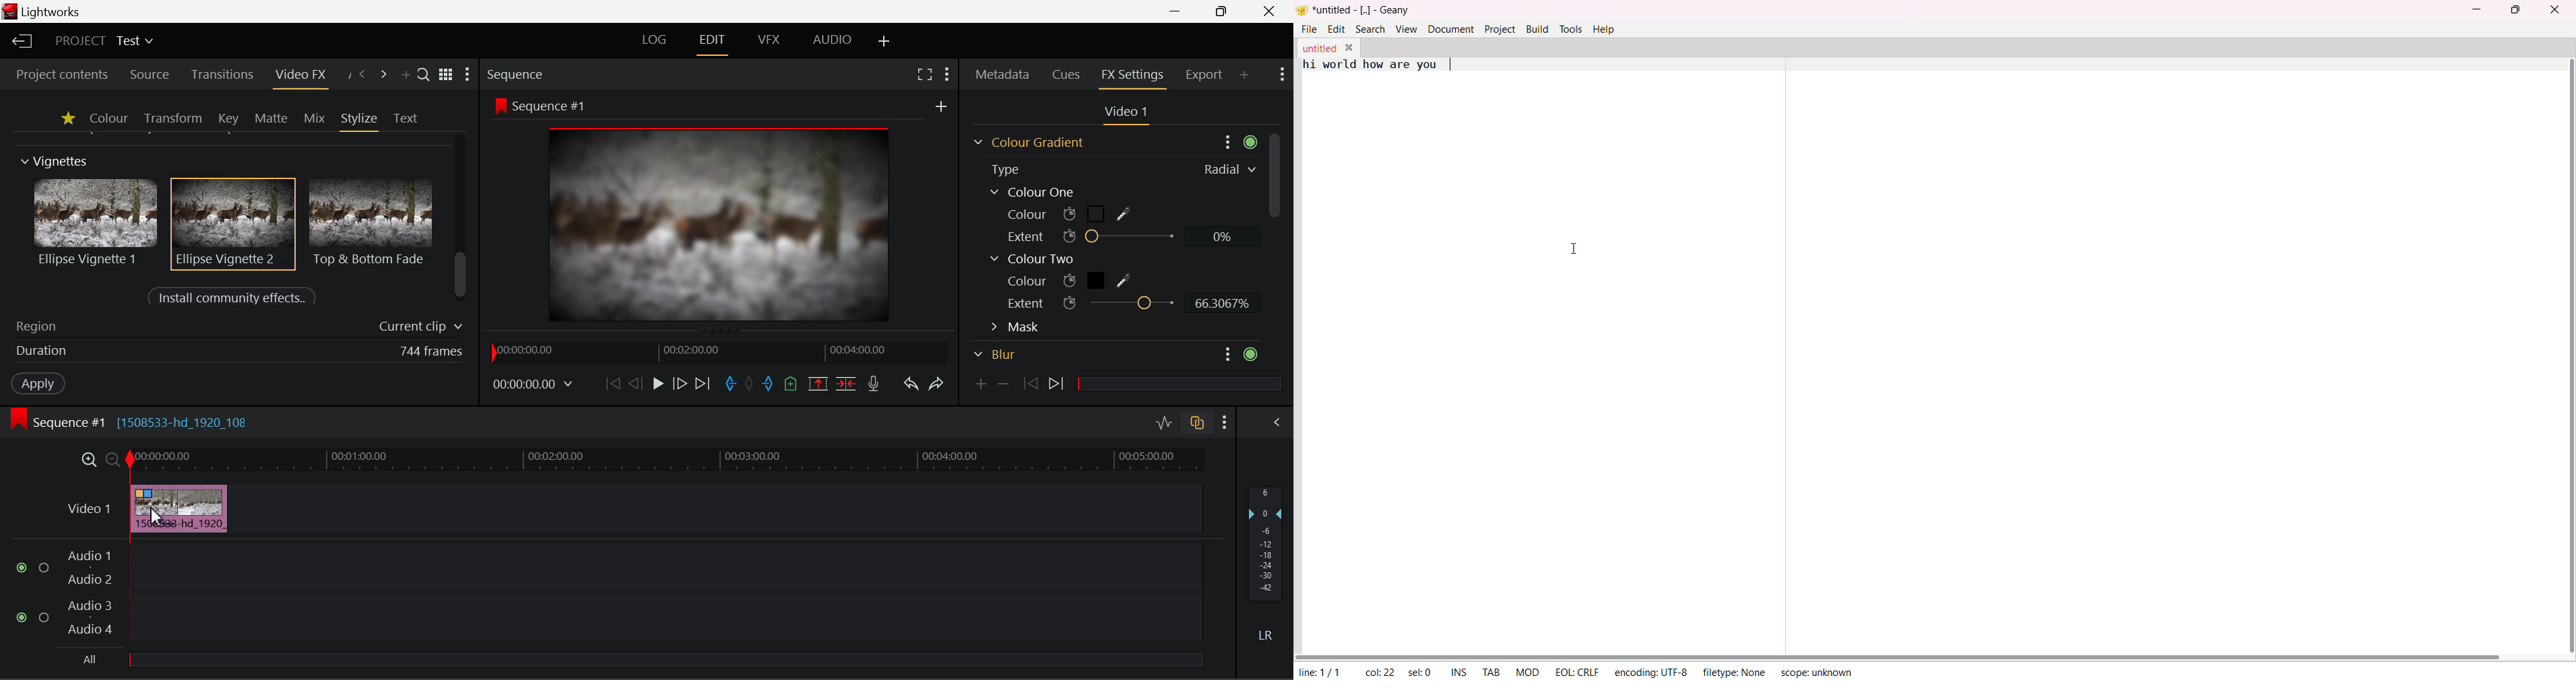 The height and width of the screenshot is (700, 2576). I want to click on Effect DRAG_TO Cursor Position, so click(155, 518).